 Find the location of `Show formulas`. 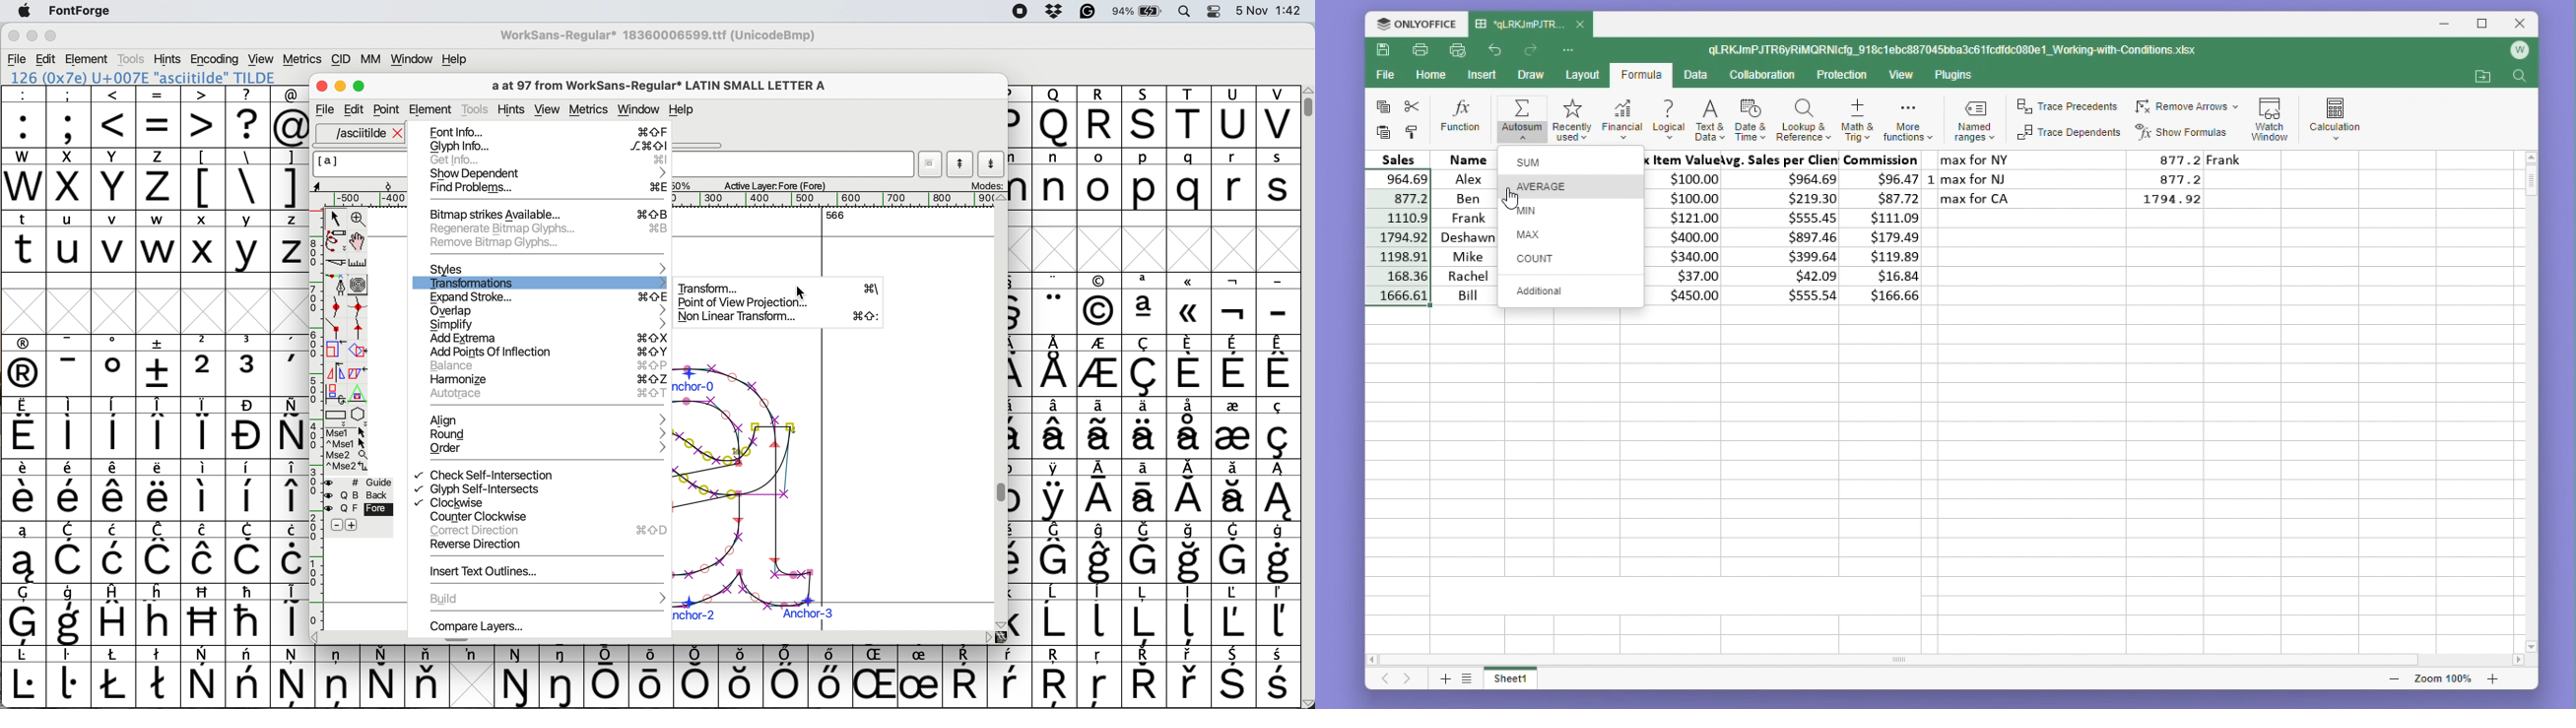

Show formulas is located at coordinates (2183, 133).